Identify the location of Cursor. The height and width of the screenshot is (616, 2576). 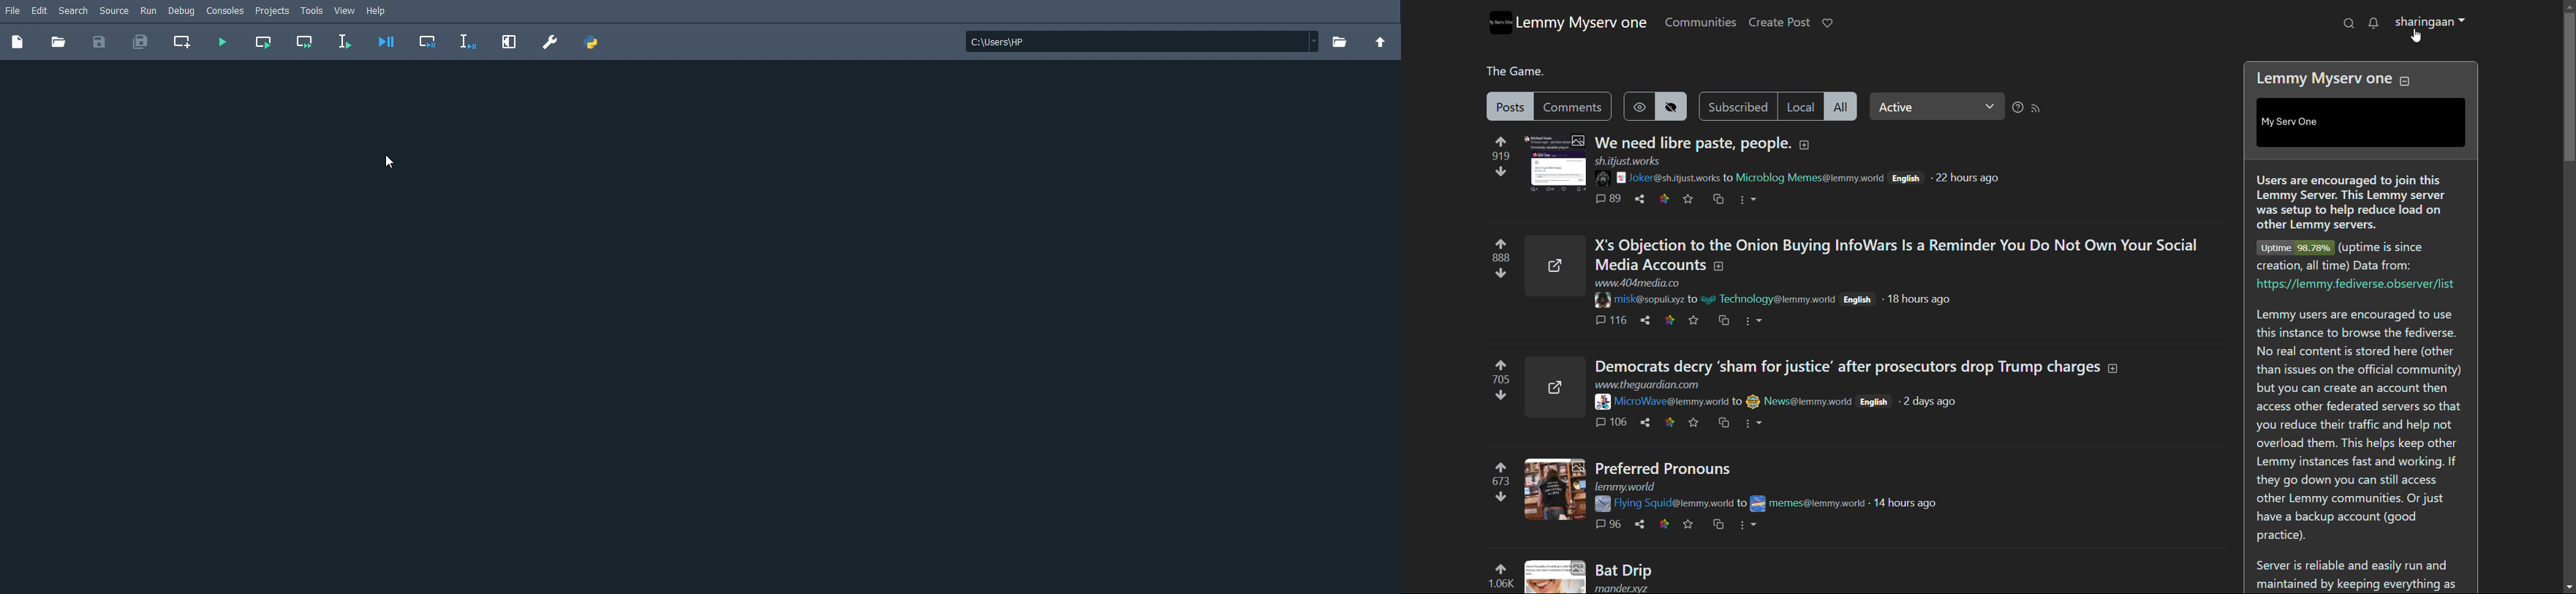
(393, 162).